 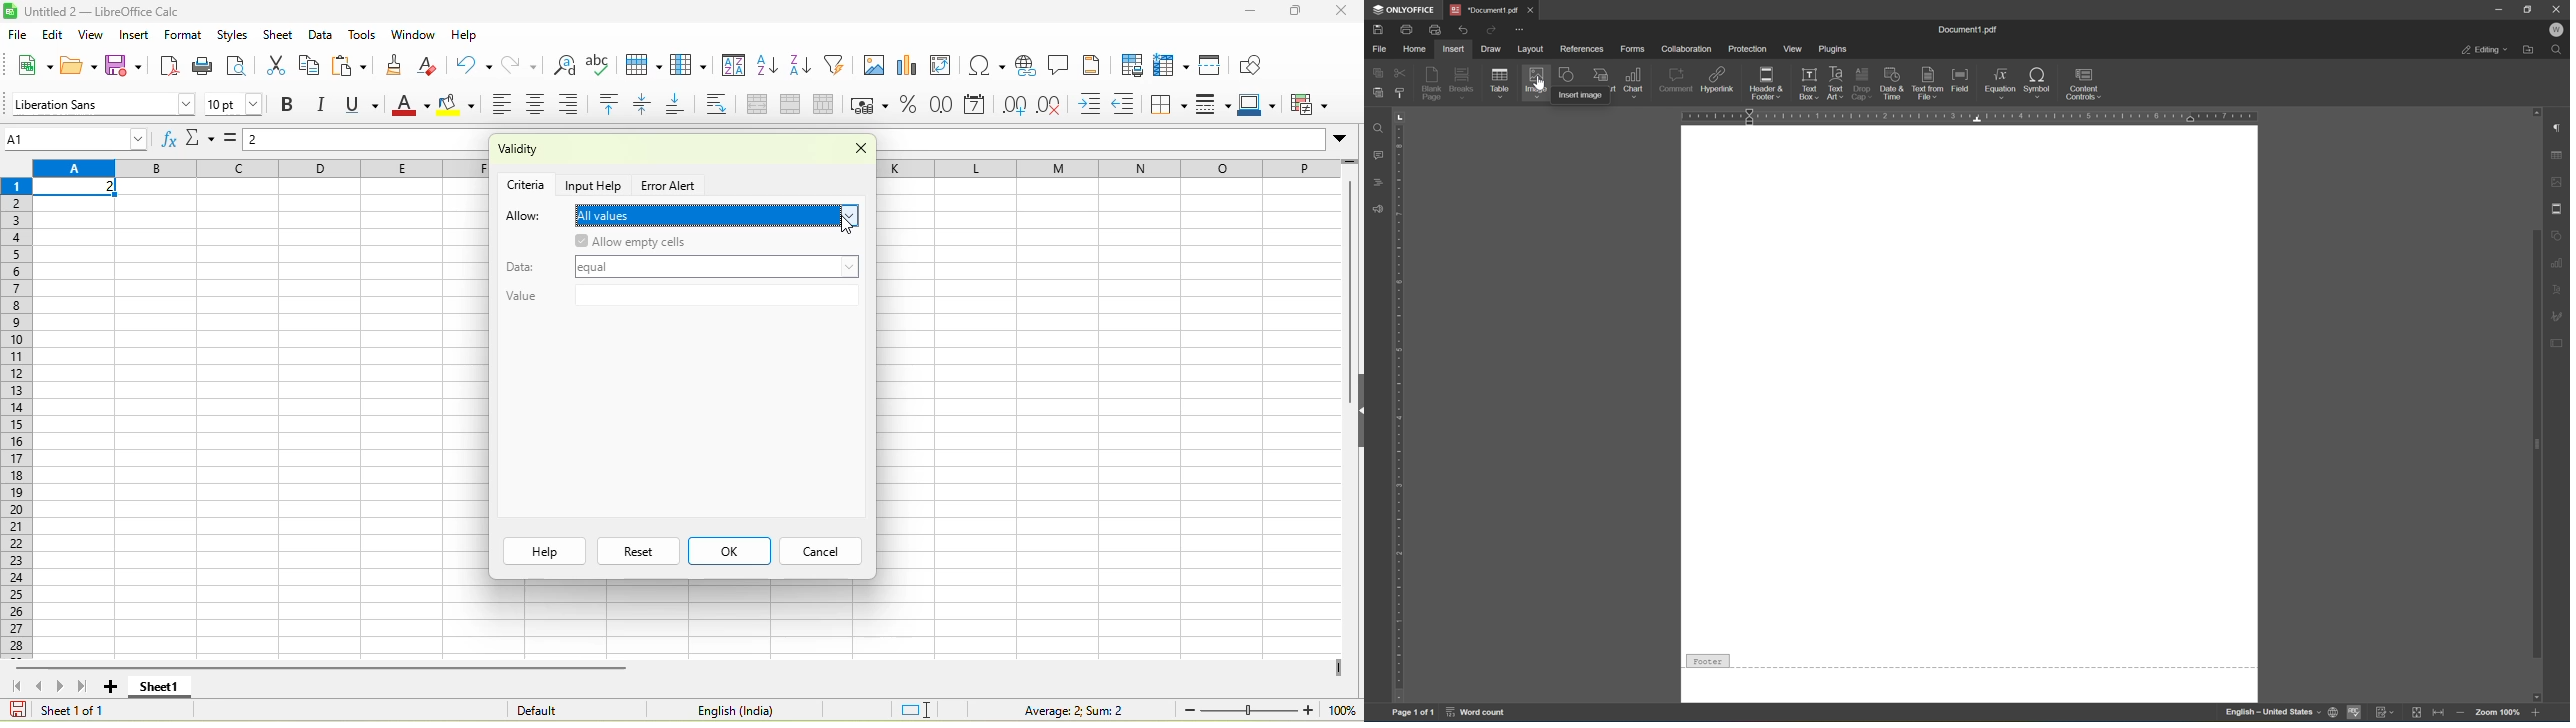 I want to click on scroll bar, so click(x=2534, y=327).